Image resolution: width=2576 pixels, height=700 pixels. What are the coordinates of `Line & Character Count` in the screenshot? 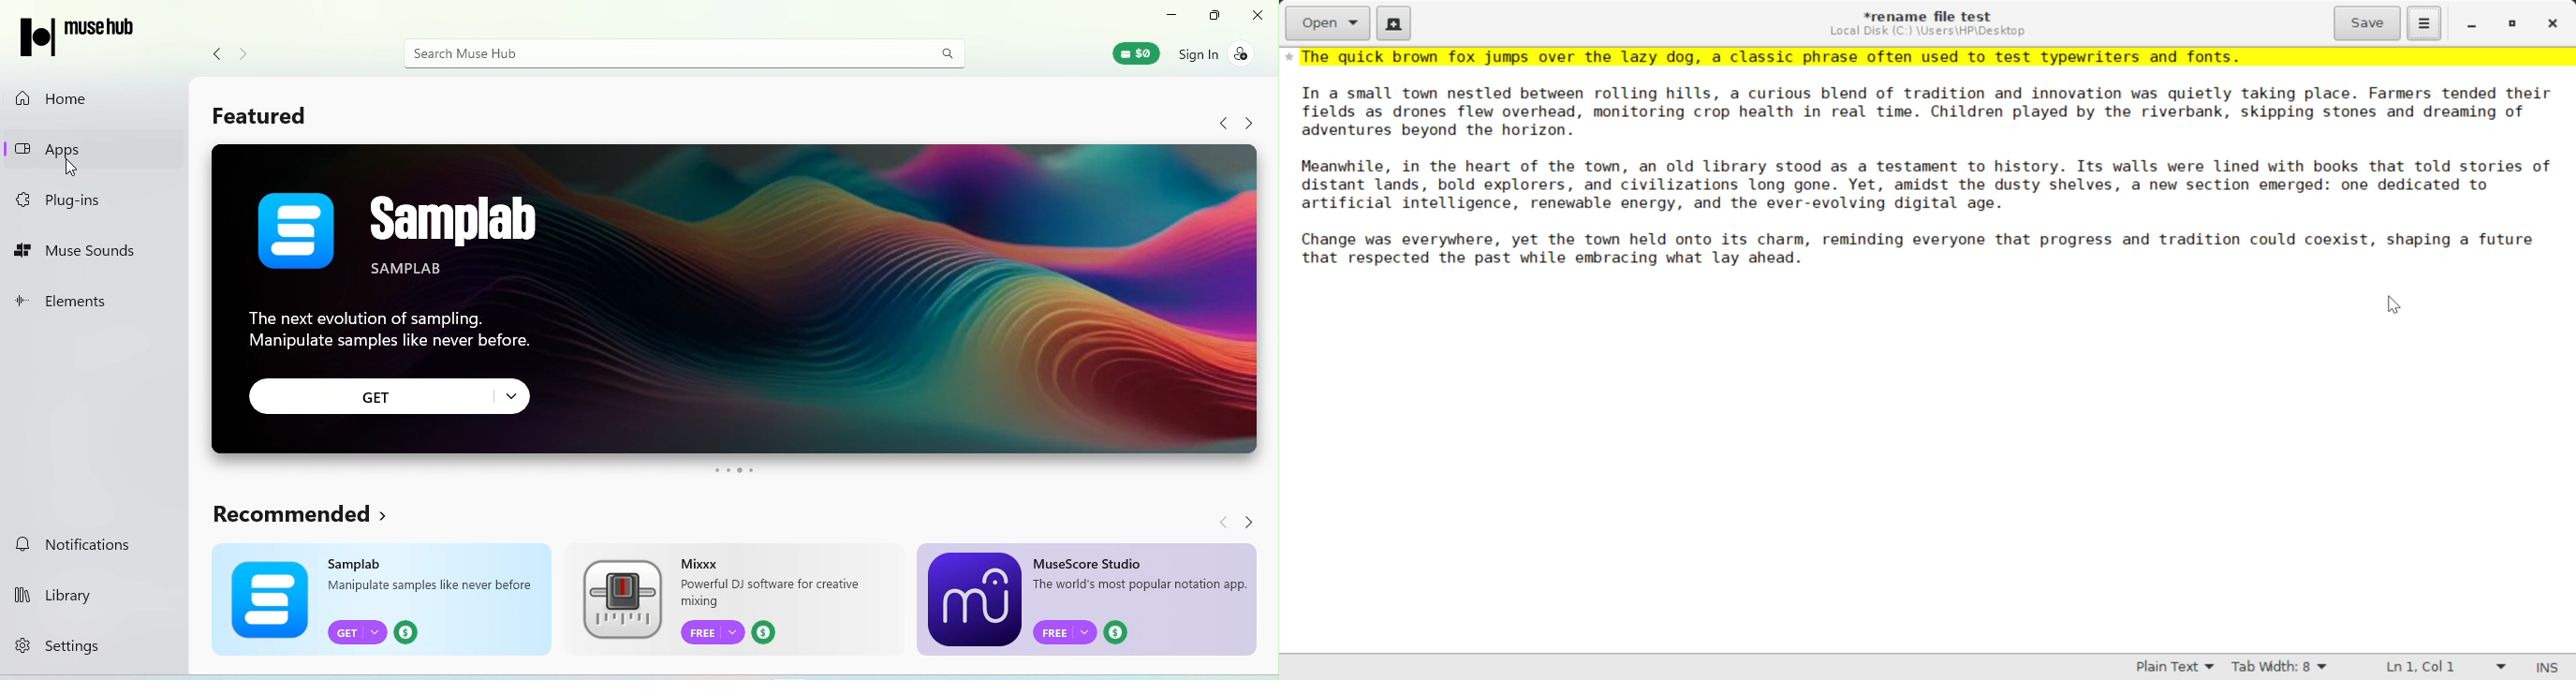 It's located at (2441, 666).